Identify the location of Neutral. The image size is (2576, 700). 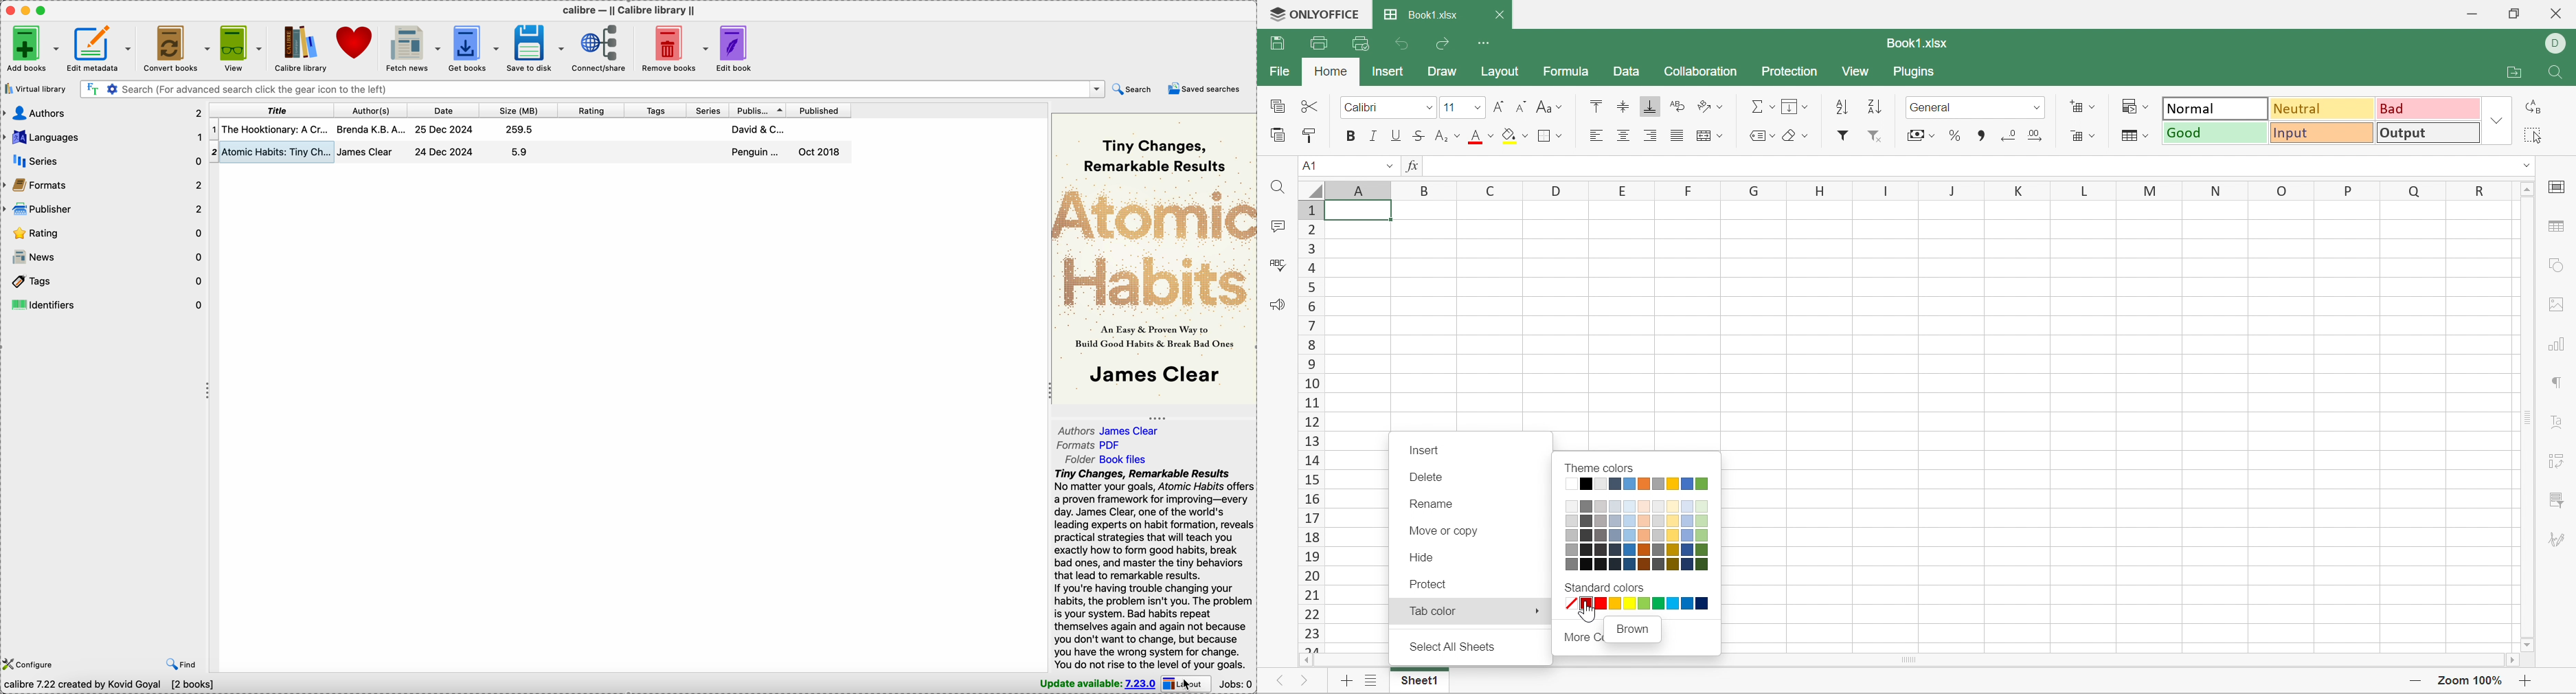
(2324, 109).